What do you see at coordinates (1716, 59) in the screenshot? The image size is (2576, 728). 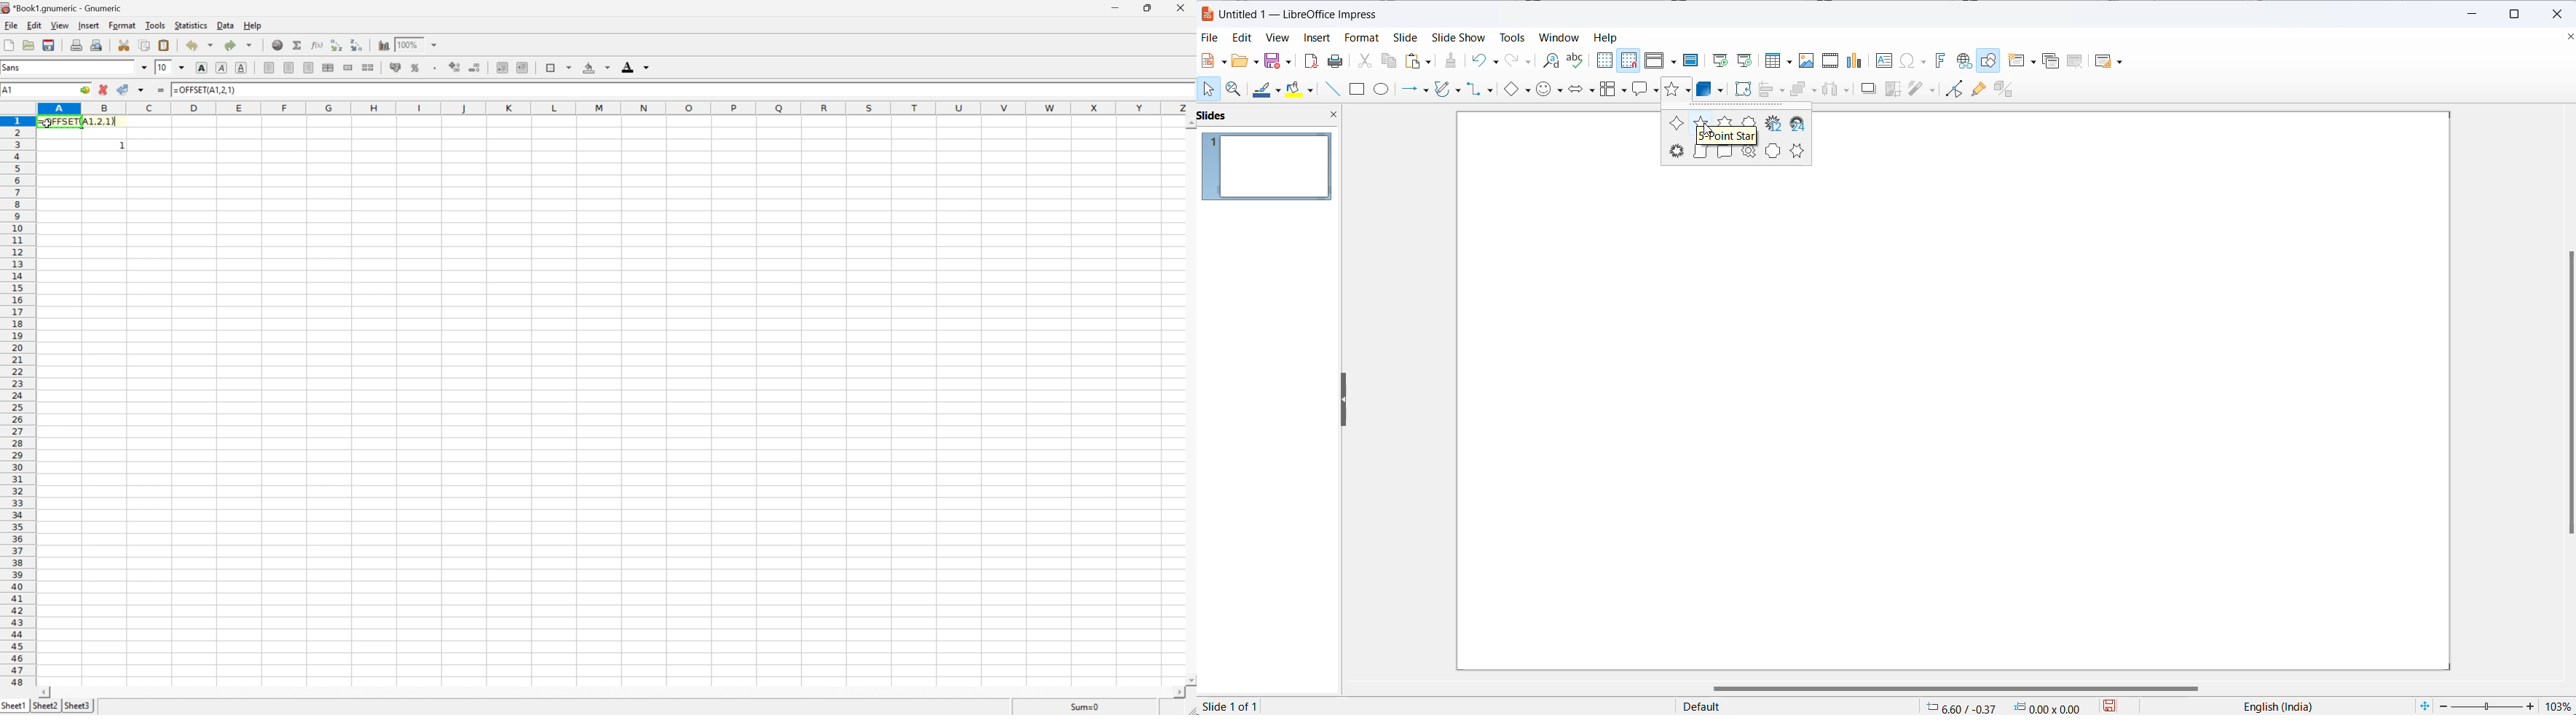 I see `start from first slide` at bounding box center [1716, 59].